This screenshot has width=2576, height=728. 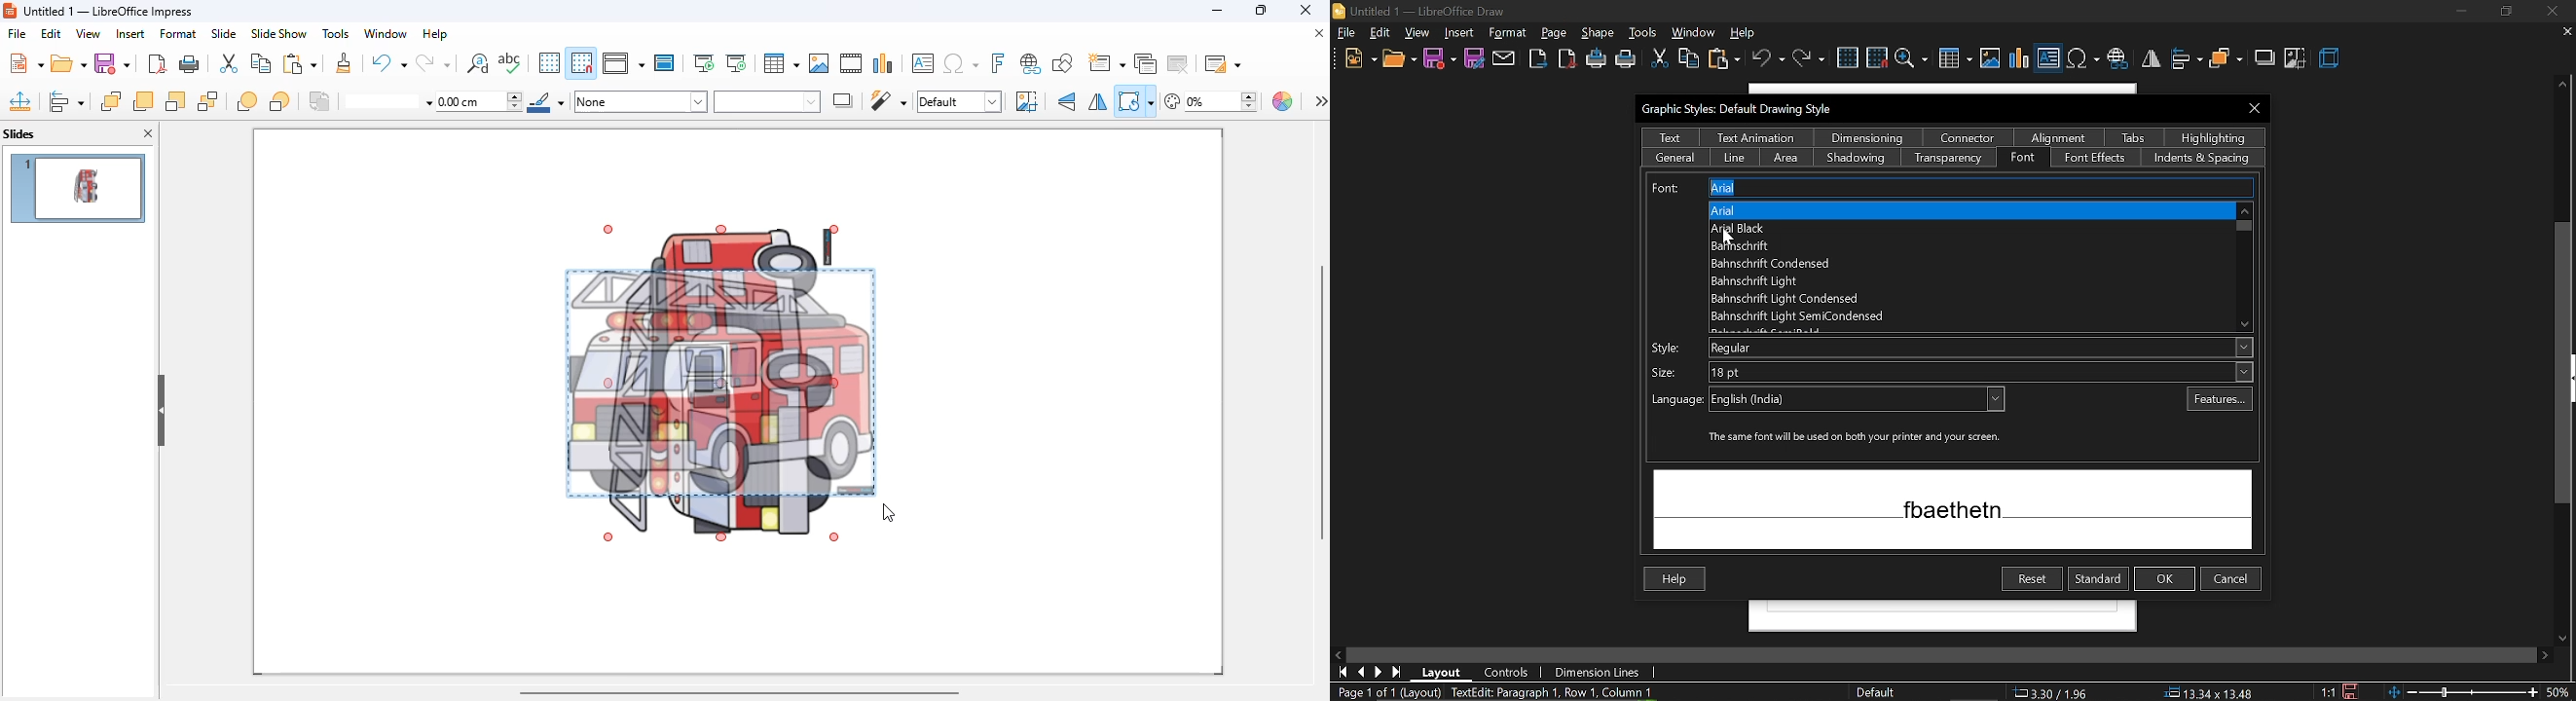 I want to click on language, so click(x=1672, y=399).